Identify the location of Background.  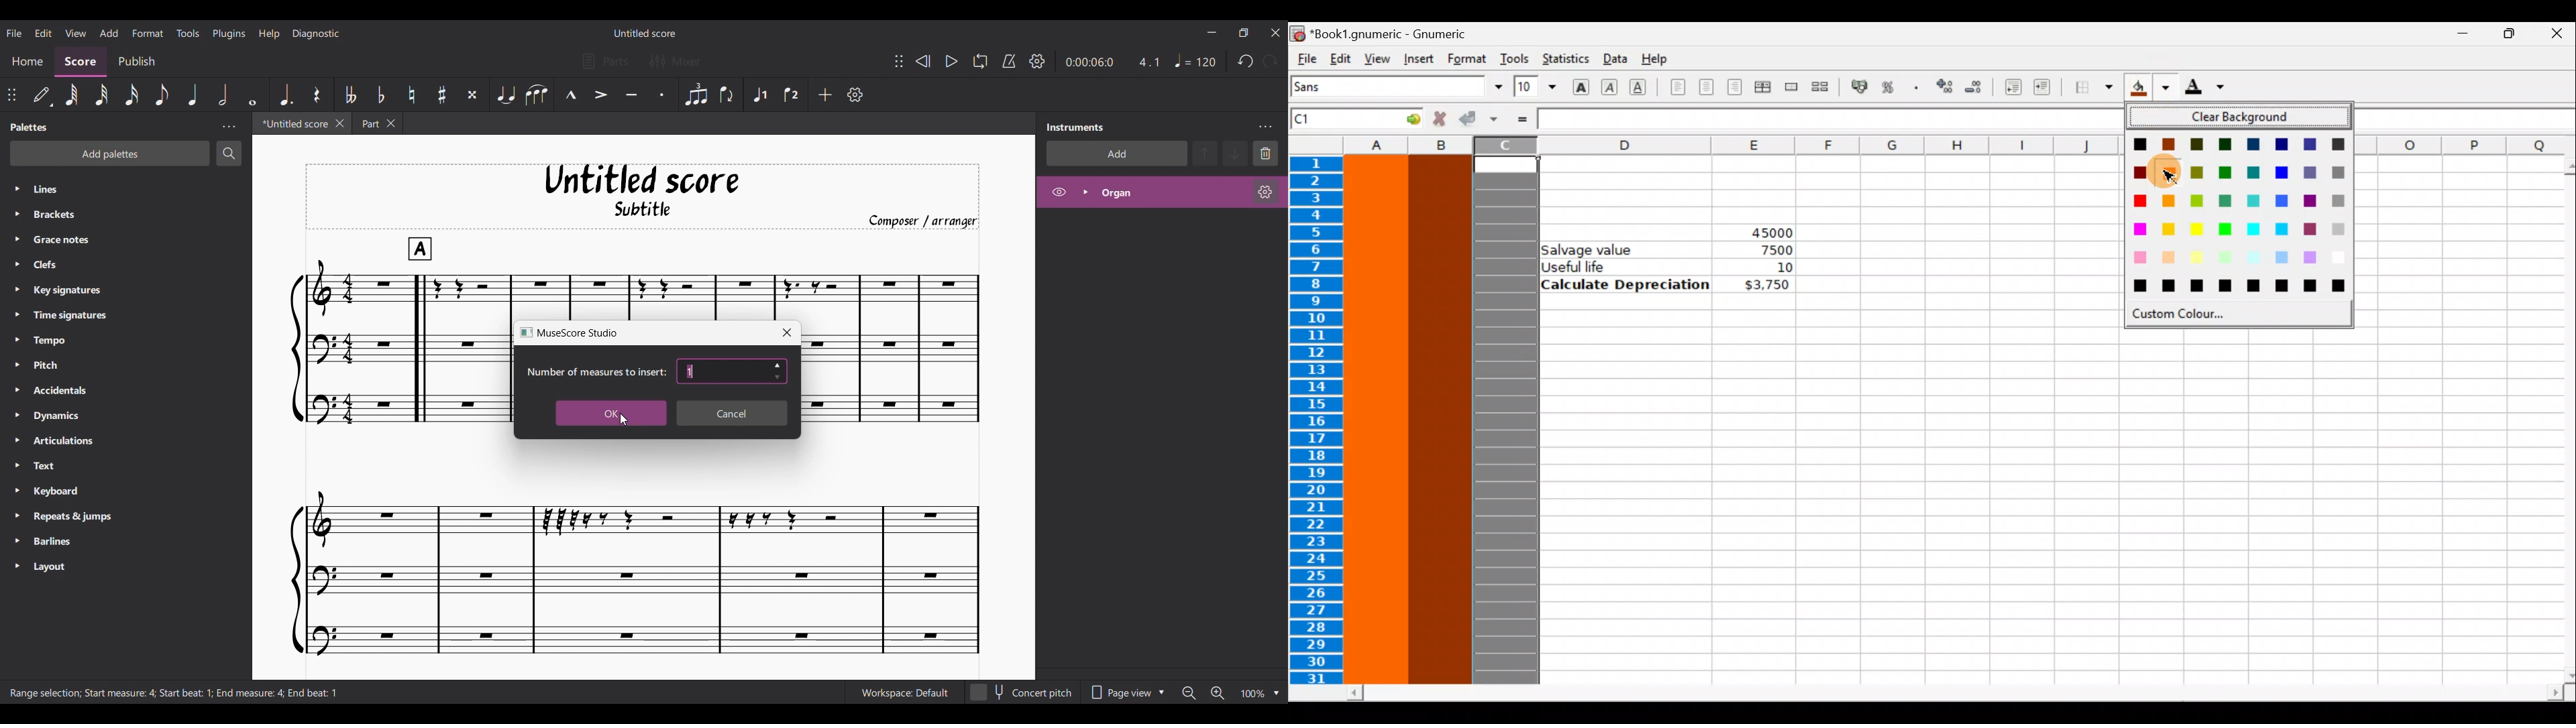
(2149, 87).